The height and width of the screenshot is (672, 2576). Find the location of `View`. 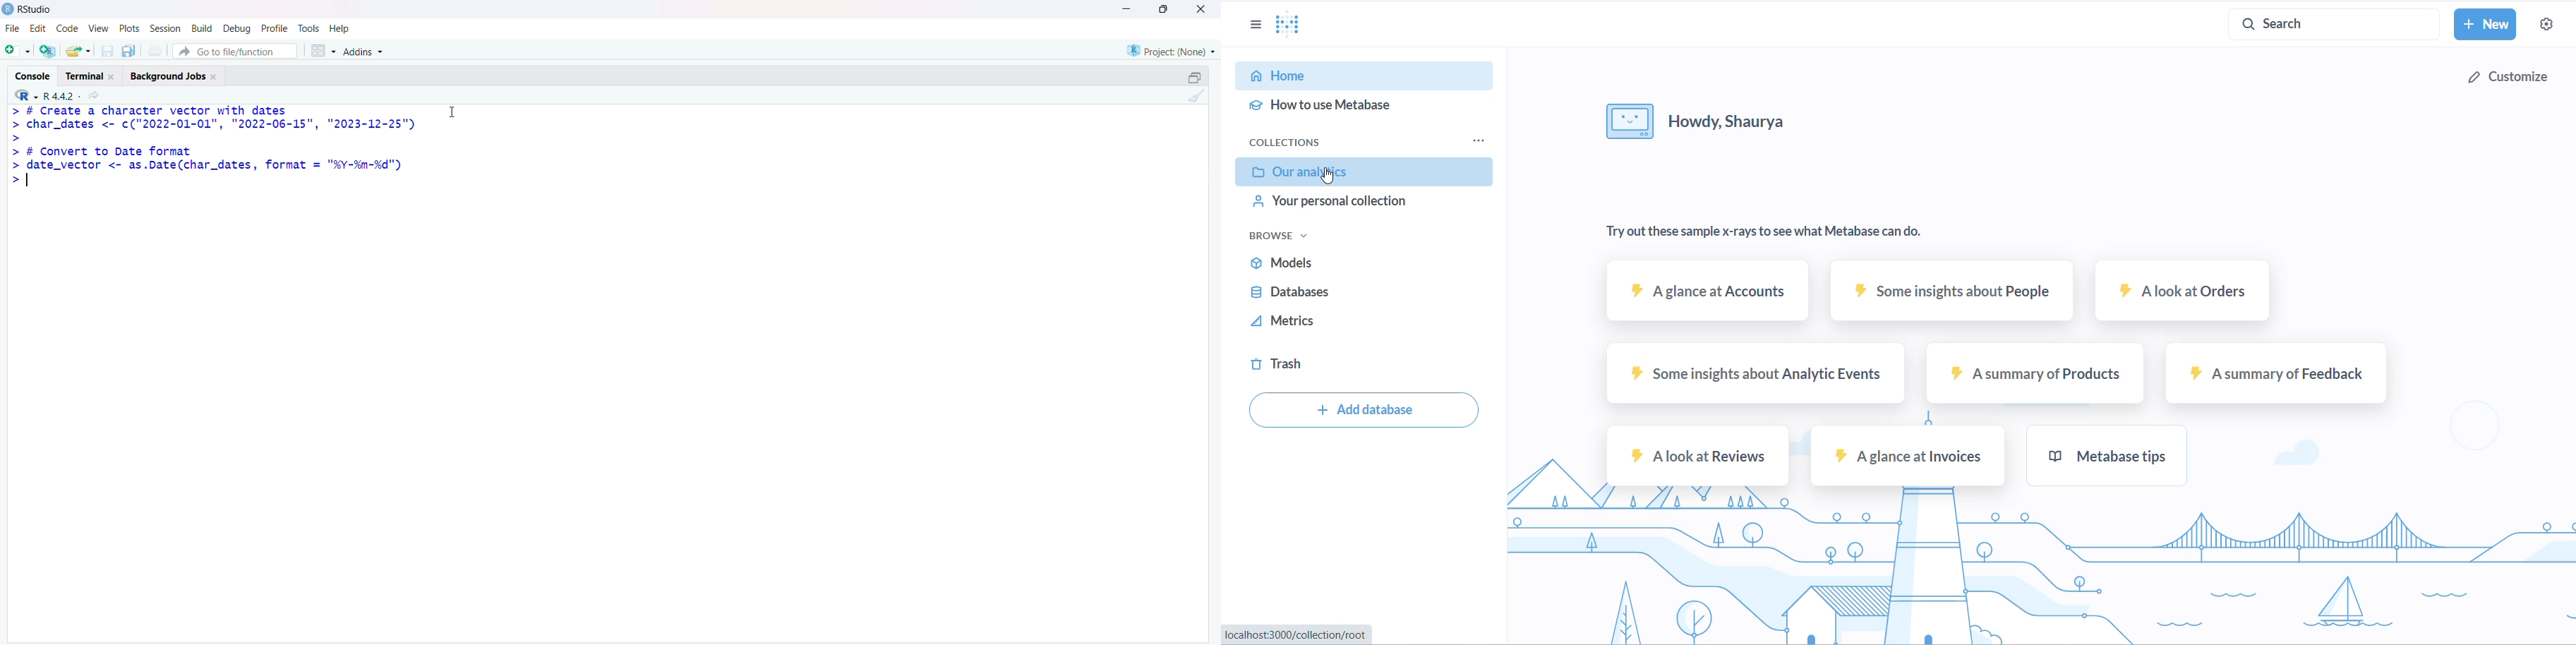

View is located at coordinates (98, 30).